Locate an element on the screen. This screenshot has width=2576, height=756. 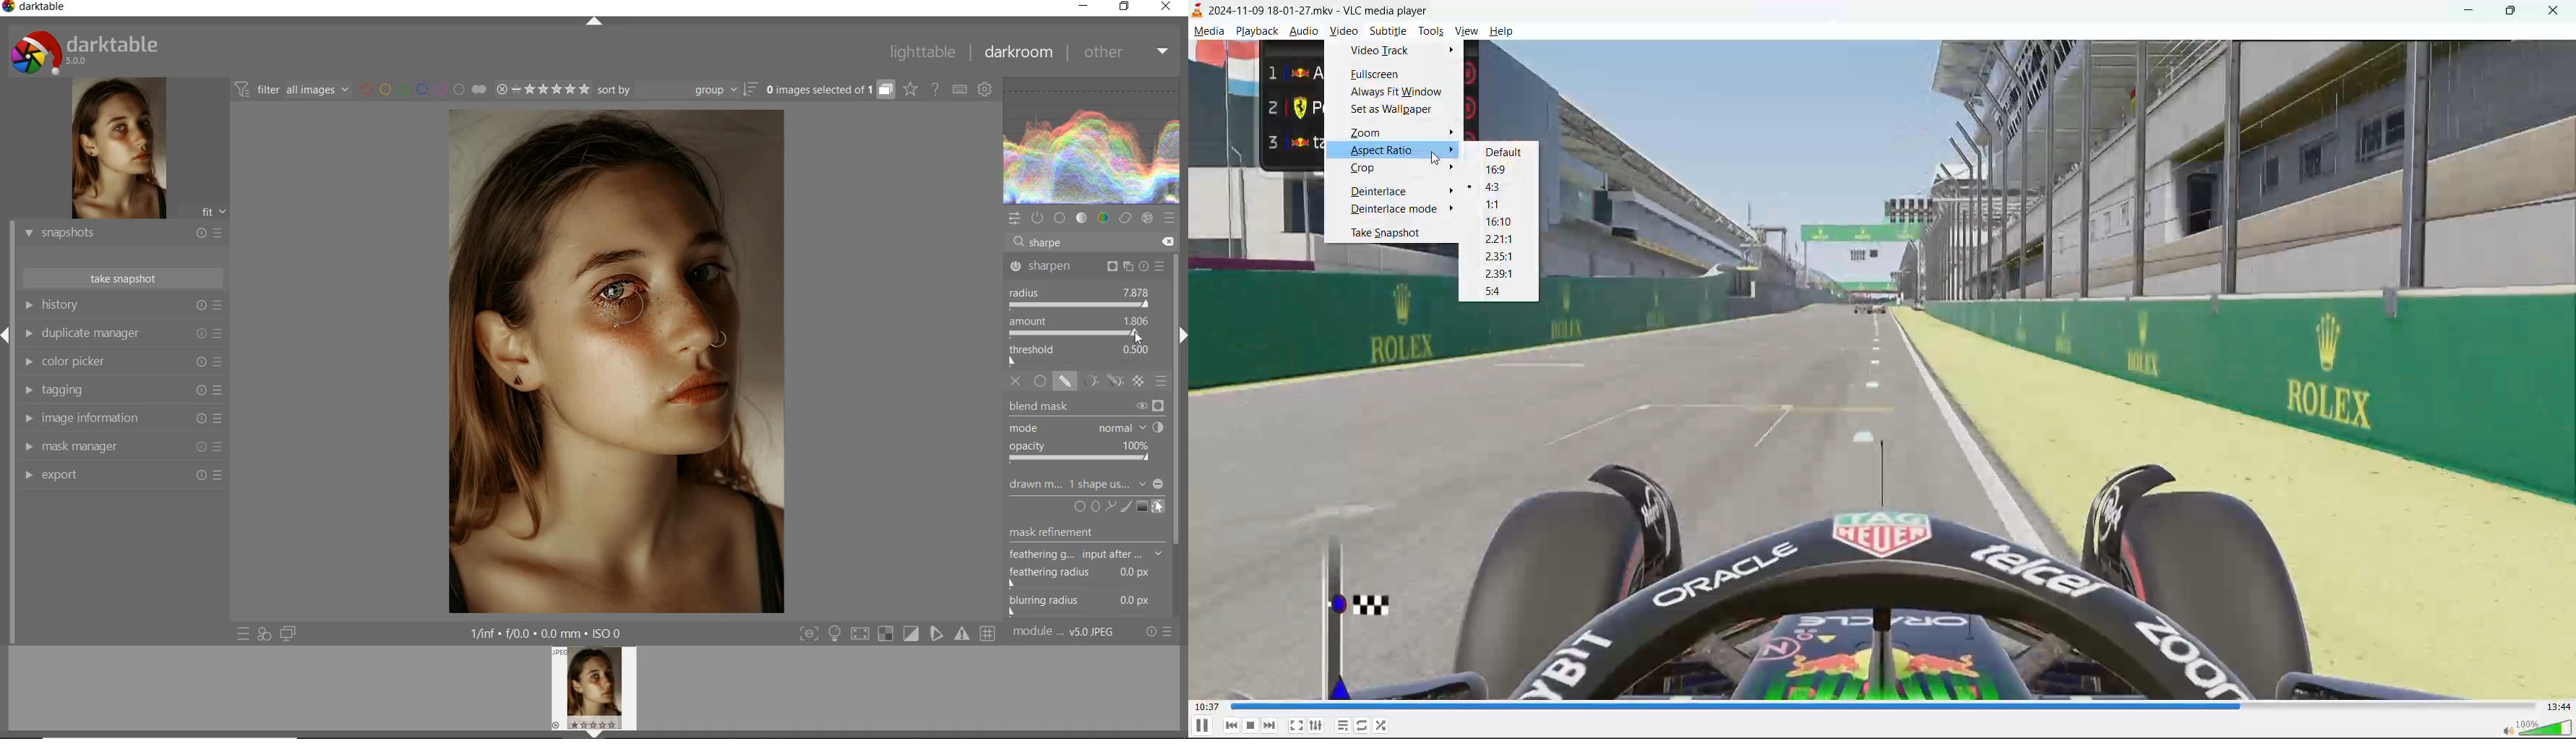
volume is located at coordinates (2537, 730).